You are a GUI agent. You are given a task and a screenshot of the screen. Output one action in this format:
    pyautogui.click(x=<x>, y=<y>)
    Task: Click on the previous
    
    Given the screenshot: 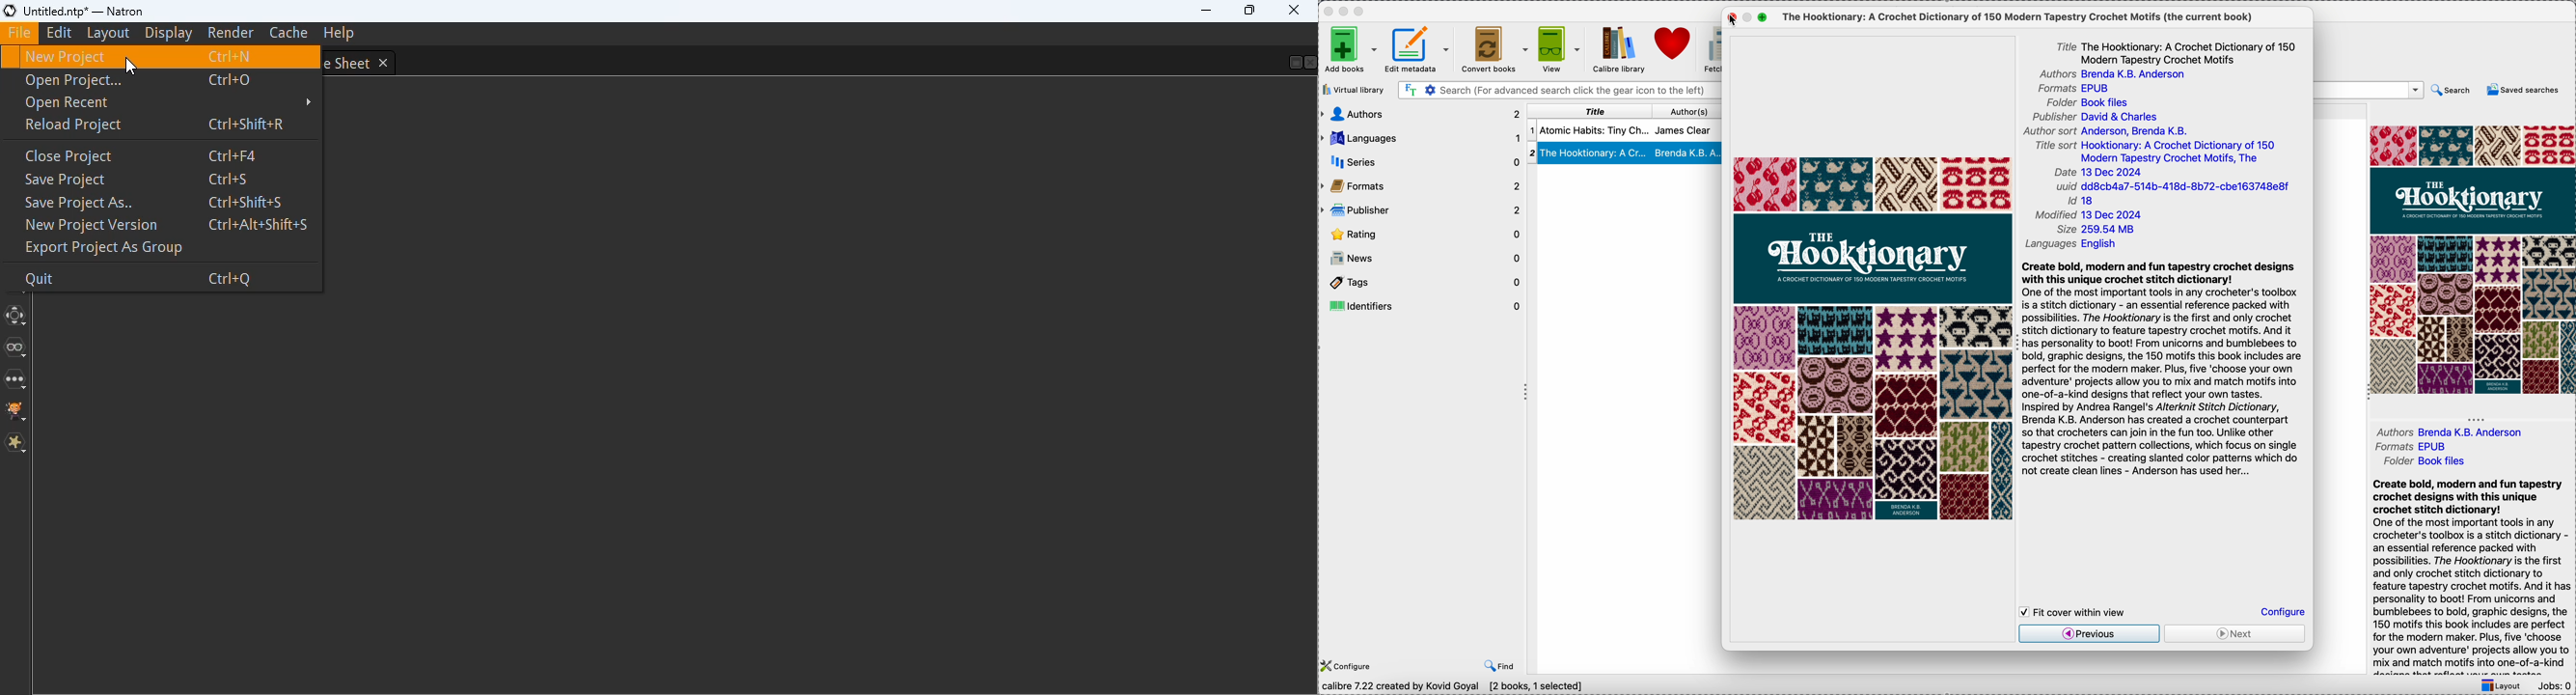 What is the action you would take?
    pyautogui.click(x=2090, y=634)
    